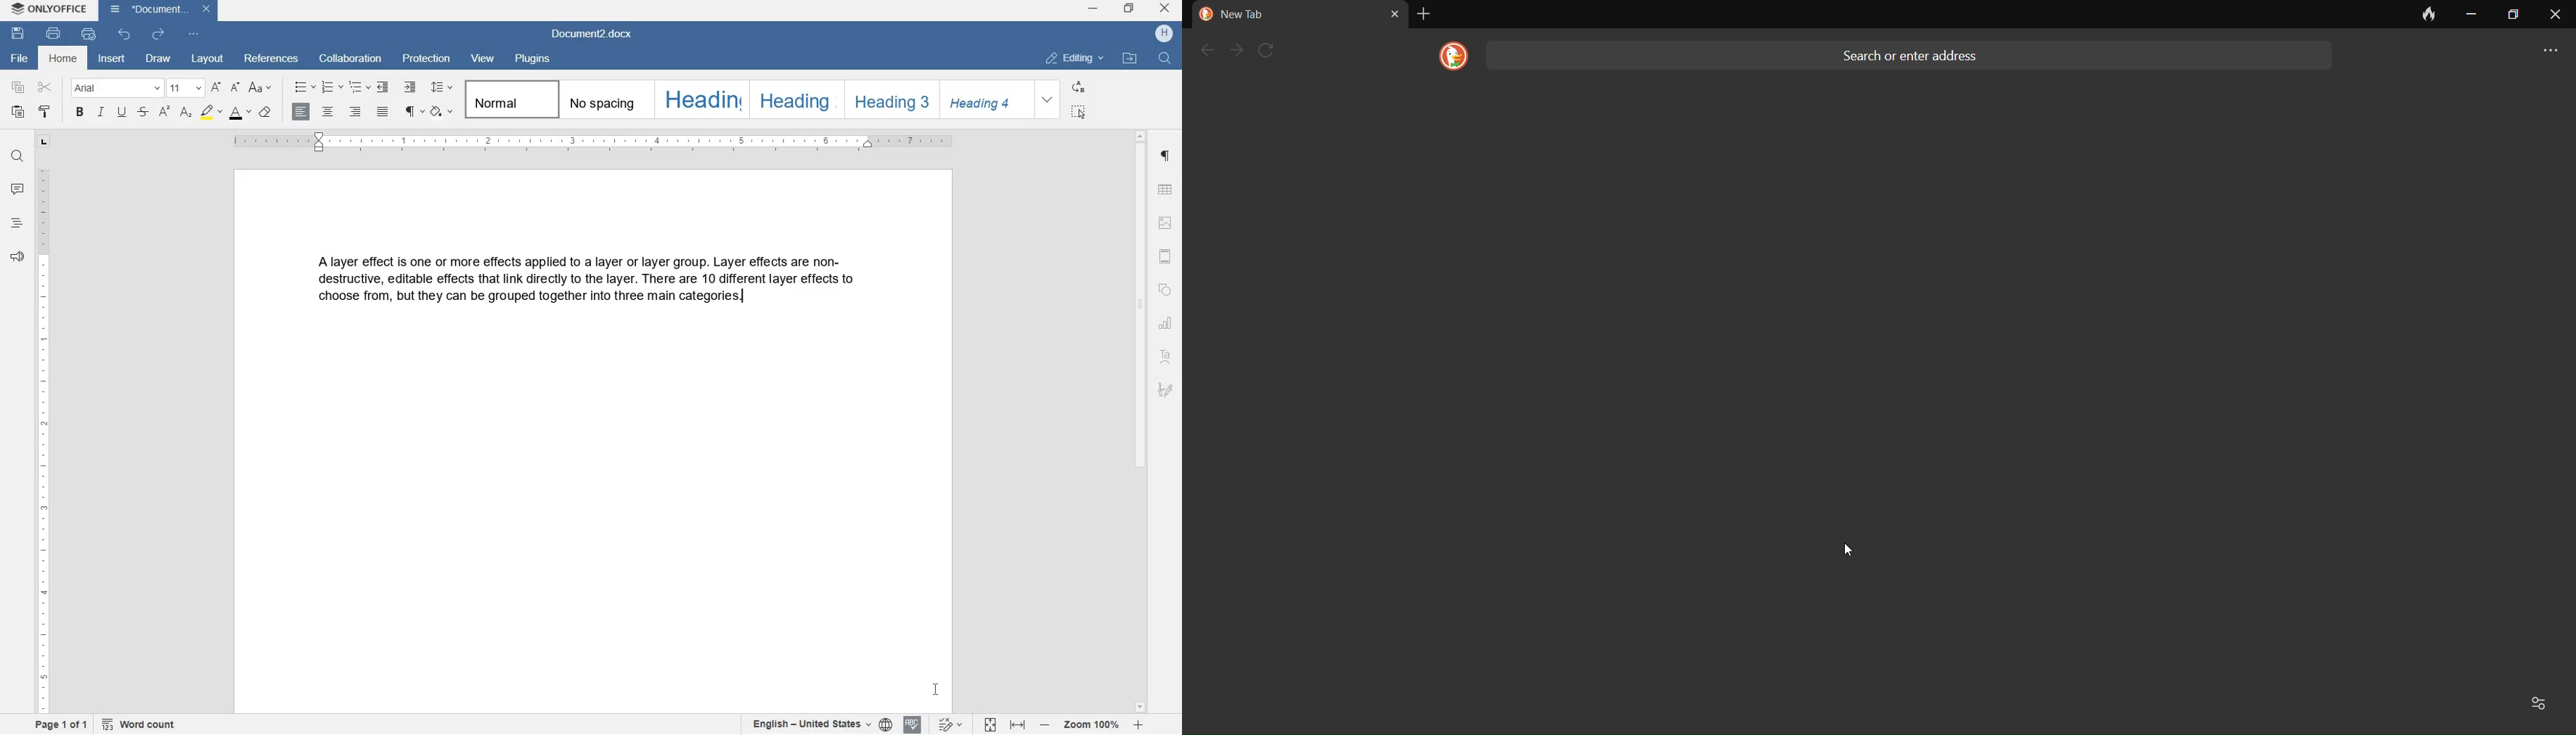  I want to click on HEADING 1, so click(700, 99).